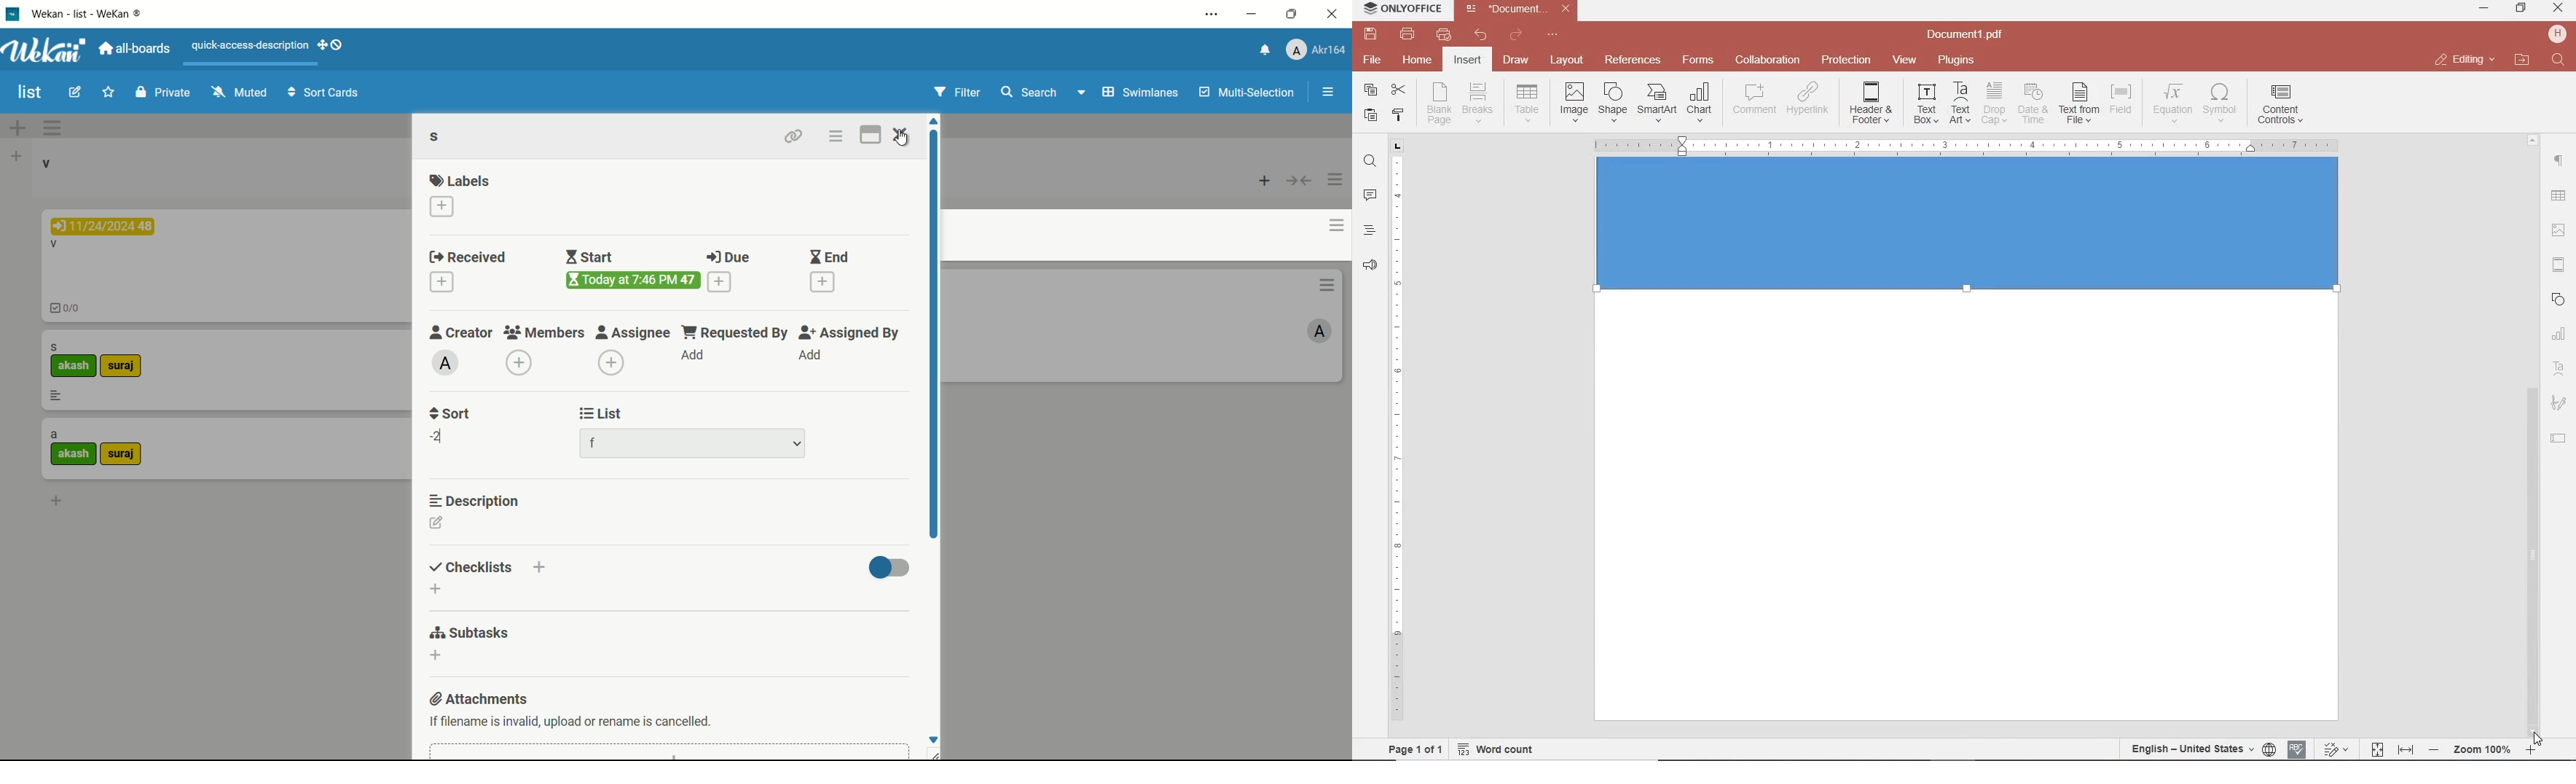 The height and width of the screenshot is (784, 2576). I want to click on find, so click(2560, 61).